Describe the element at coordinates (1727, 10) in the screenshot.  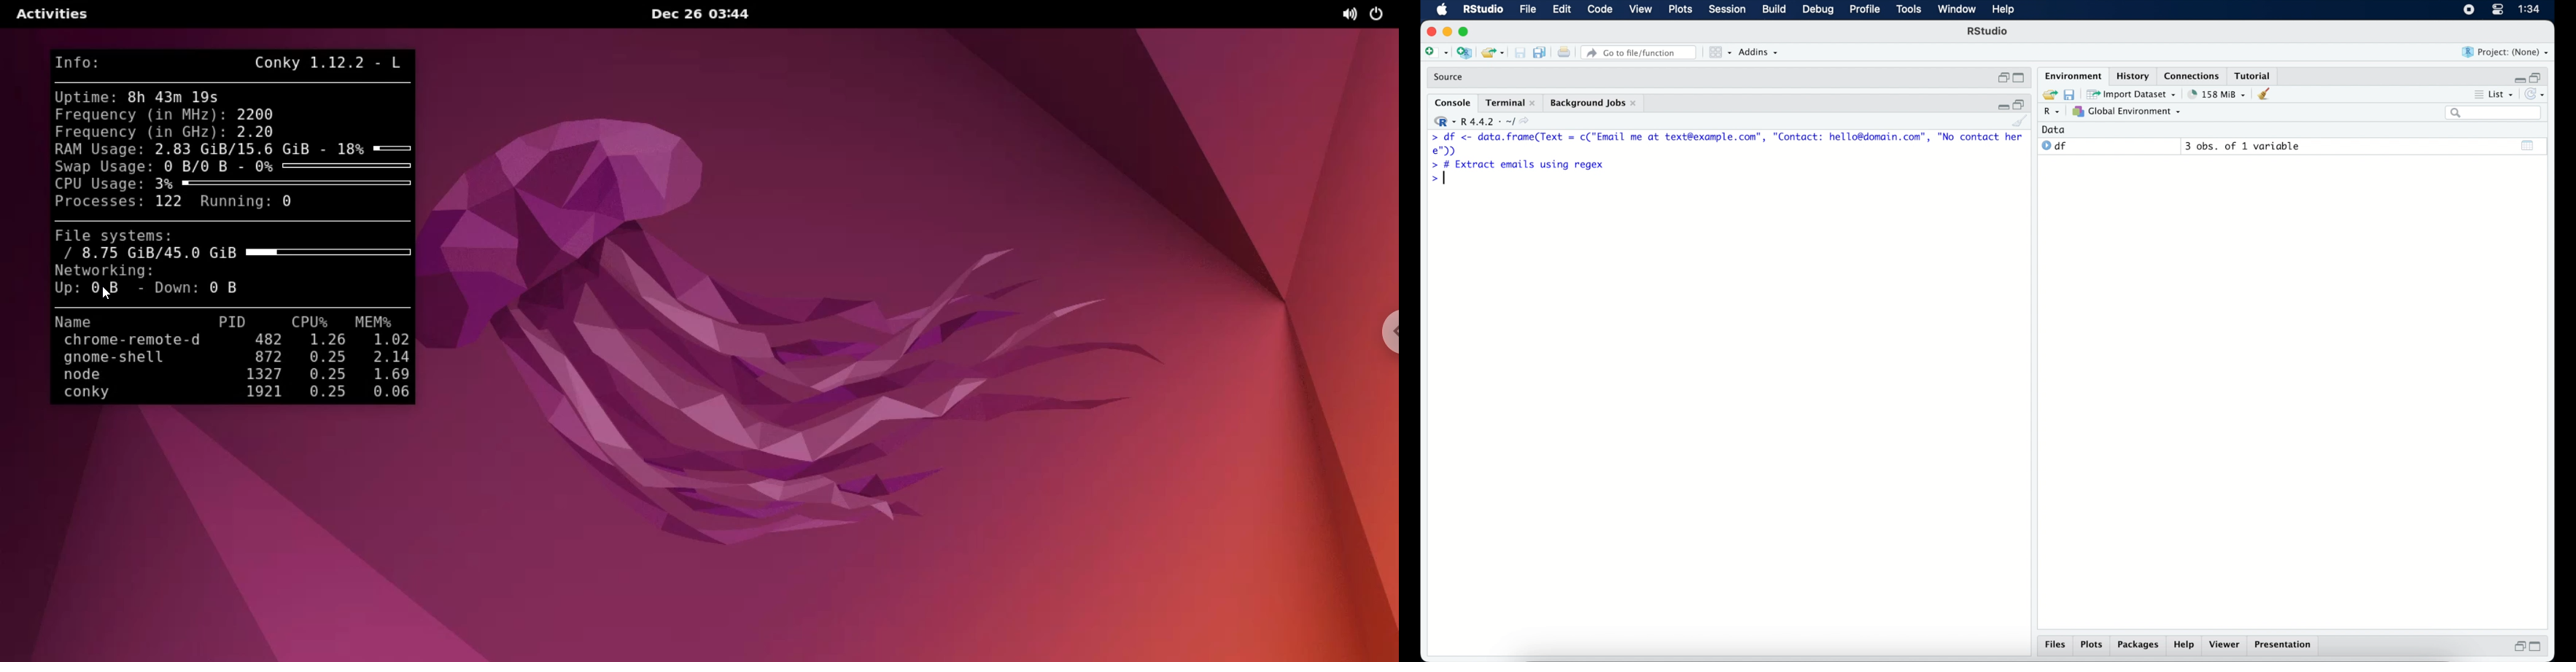
I see `session` at that location.